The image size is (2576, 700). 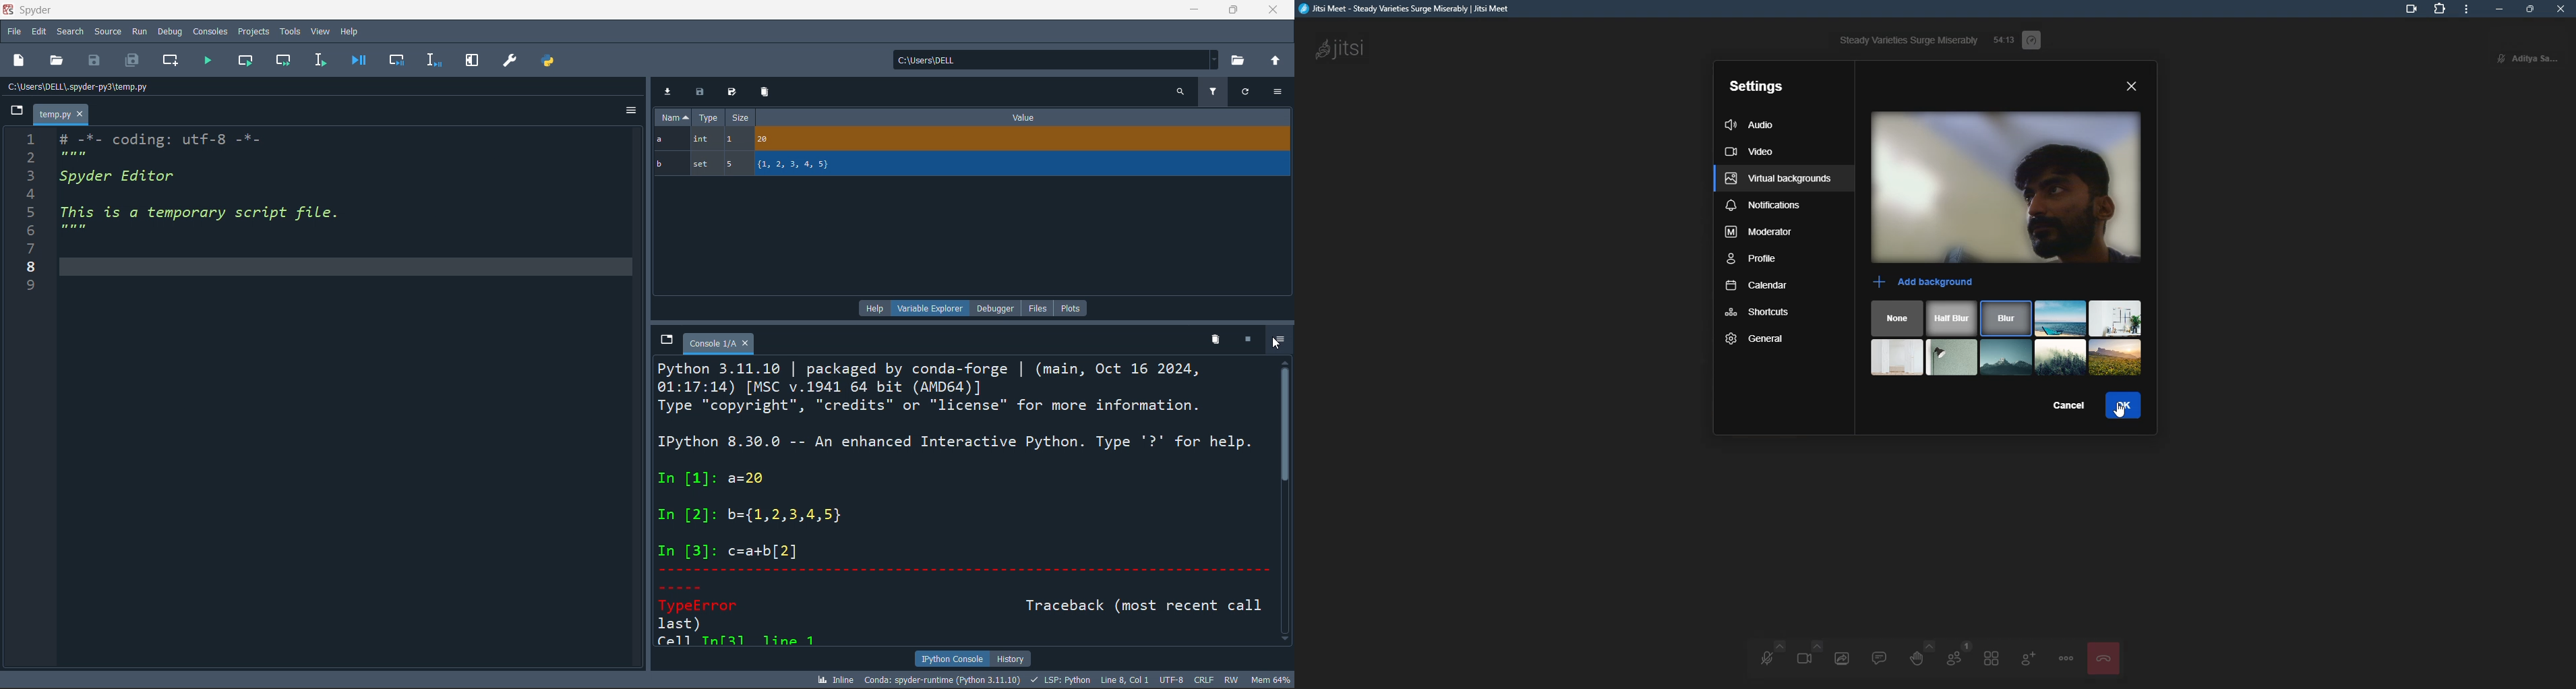 What do you see at coordinates (1269, 679) in the screenshot?
I see `mem 64%` at bounding box center [1269, 679].